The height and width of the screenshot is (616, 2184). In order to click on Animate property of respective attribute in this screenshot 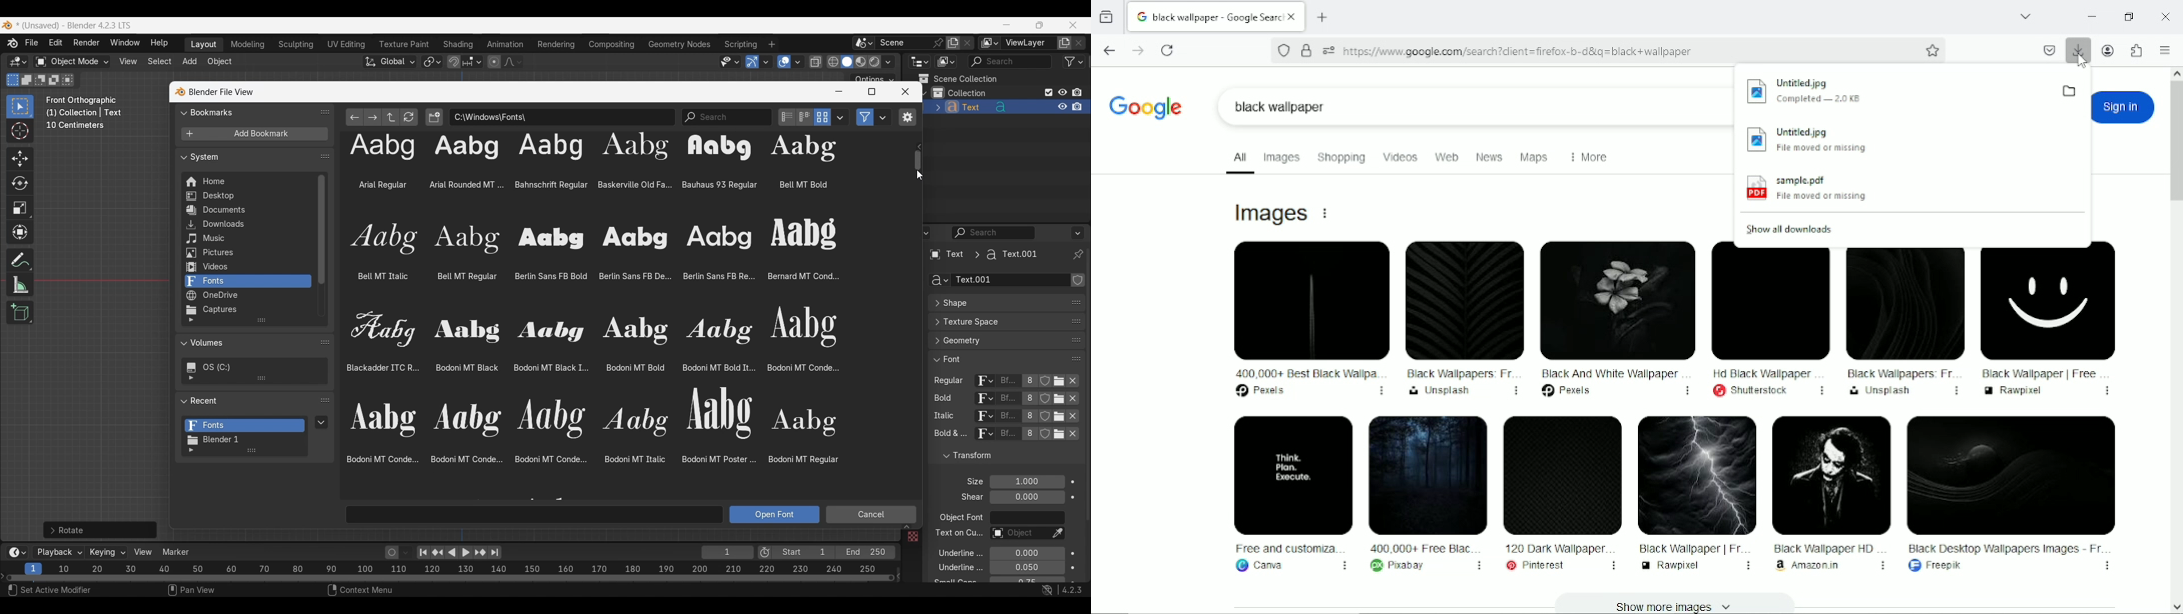, I will do `click(1074, 530)`.